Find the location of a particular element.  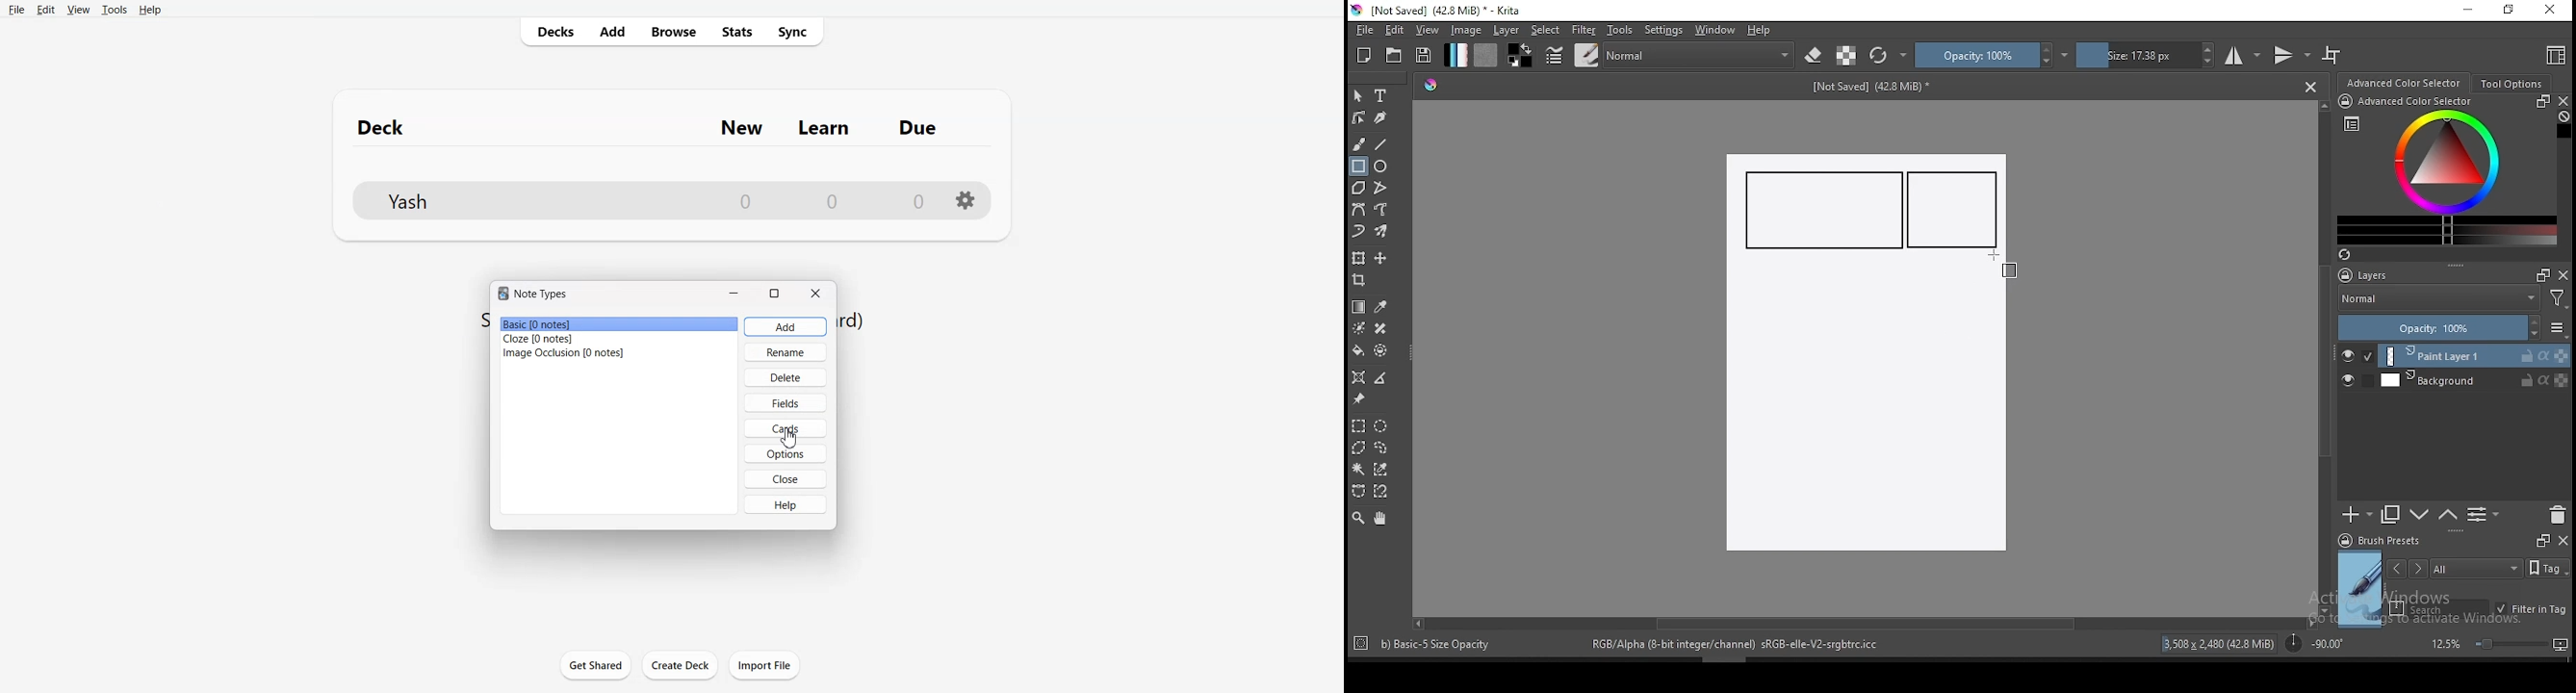

rotation is located at coordinates (2314, 642).